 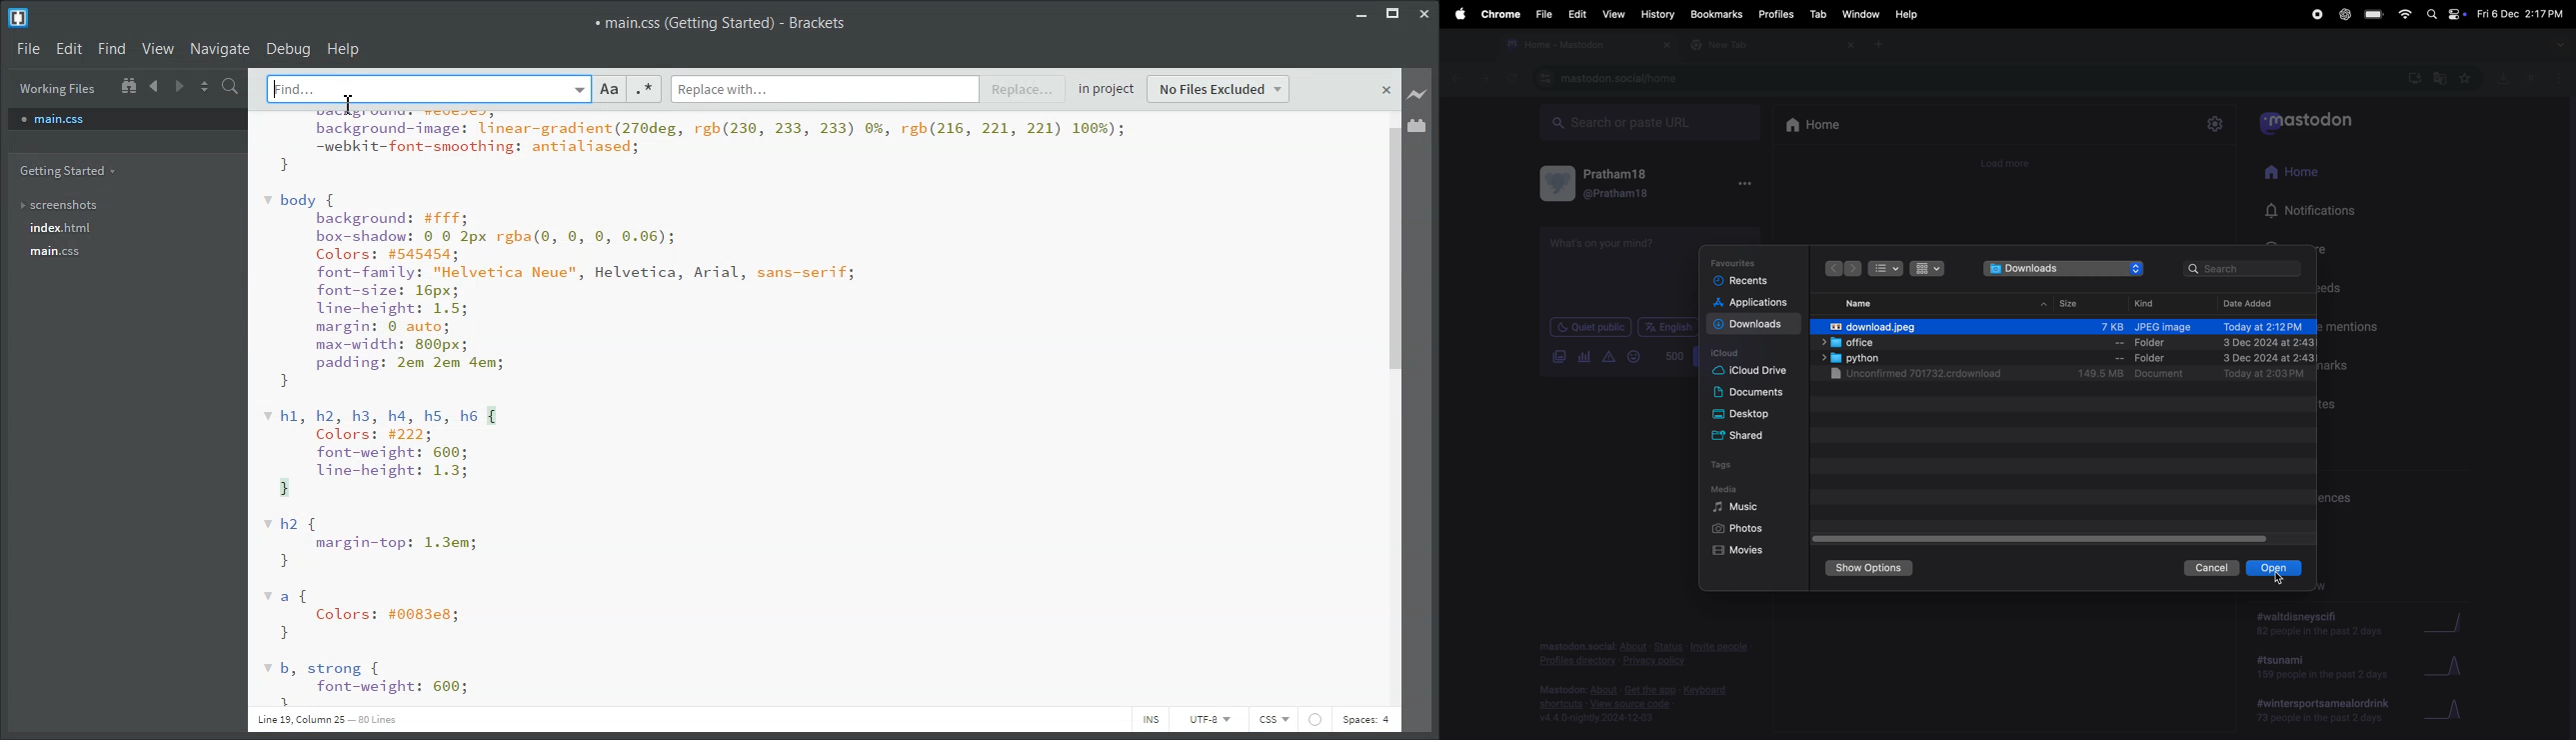 What do you see at coordinates (694, 143) in the screenshot?
I see `rite dbatet-his | ST pen aguabackground-image: linear-gradient(270deg, rgb(230, 233, 233) 0%, rgb(216, 221, 221) 100%);—webkit-font-smoothing: antialiased;}` at bounding box center [694, 143].